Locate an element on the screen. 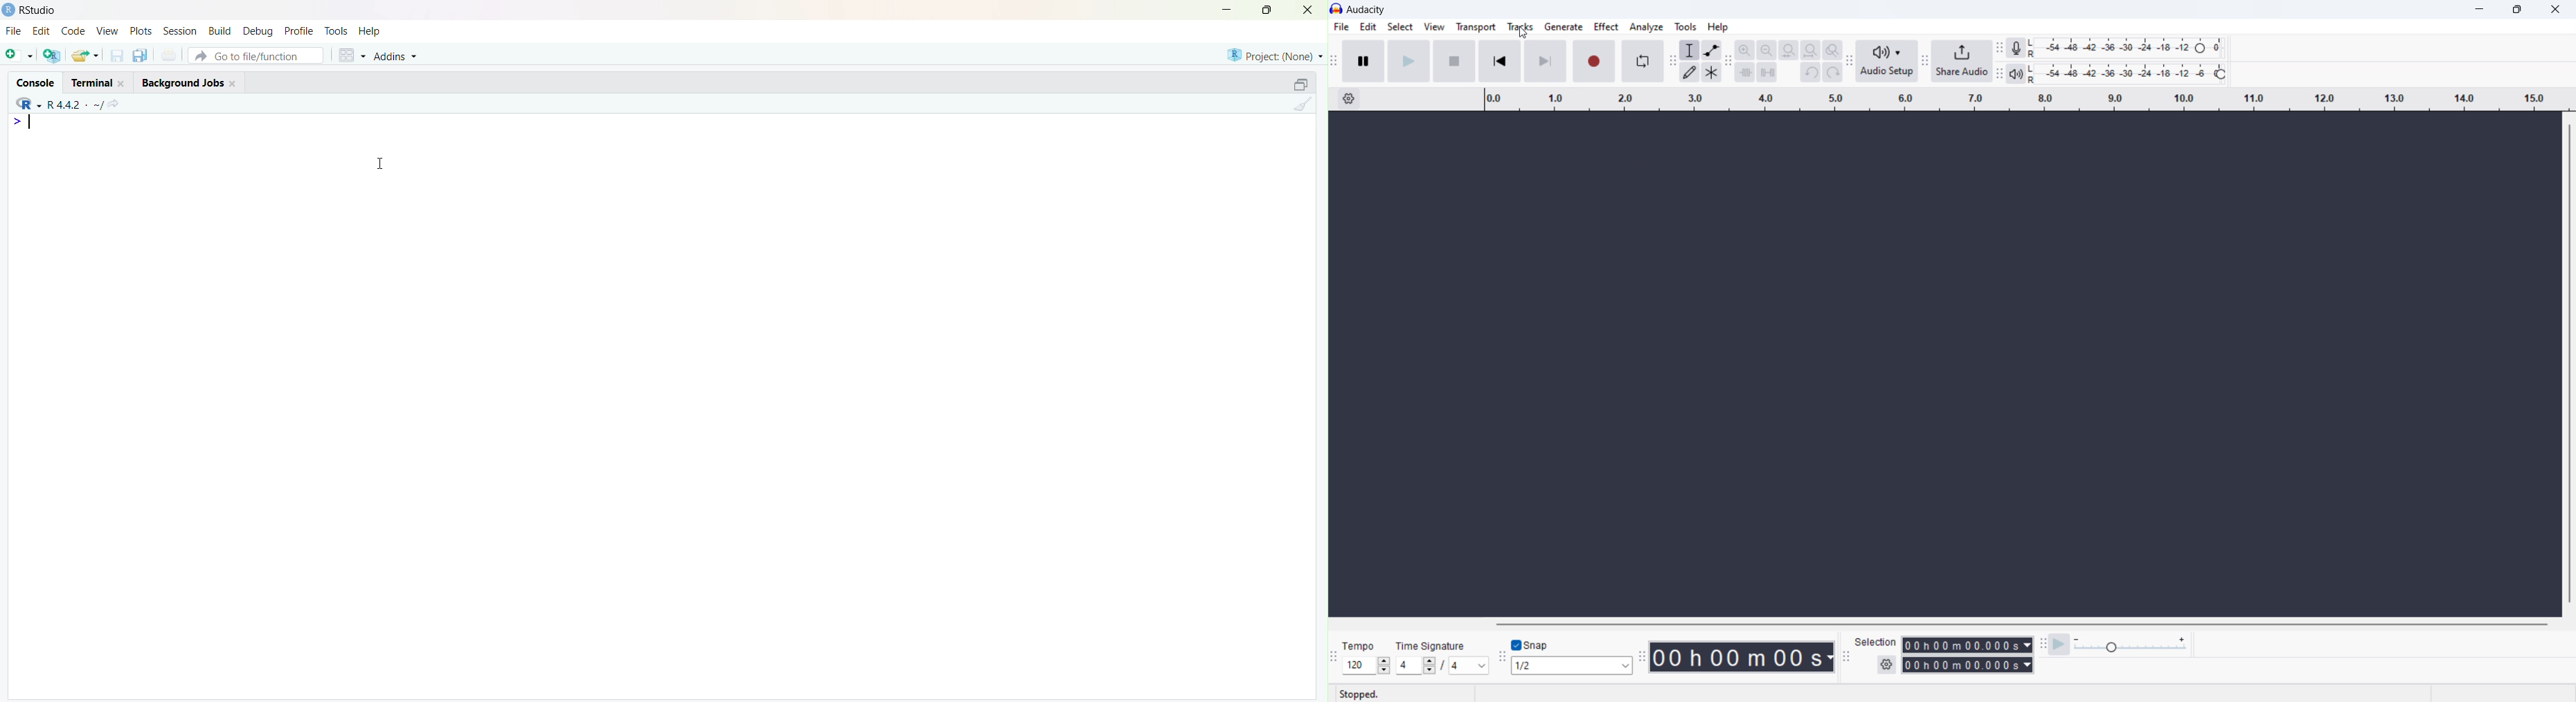 Image resolution: width=2576 pixels, height=728 pixels. Tools is located at coordinates (336, 30).